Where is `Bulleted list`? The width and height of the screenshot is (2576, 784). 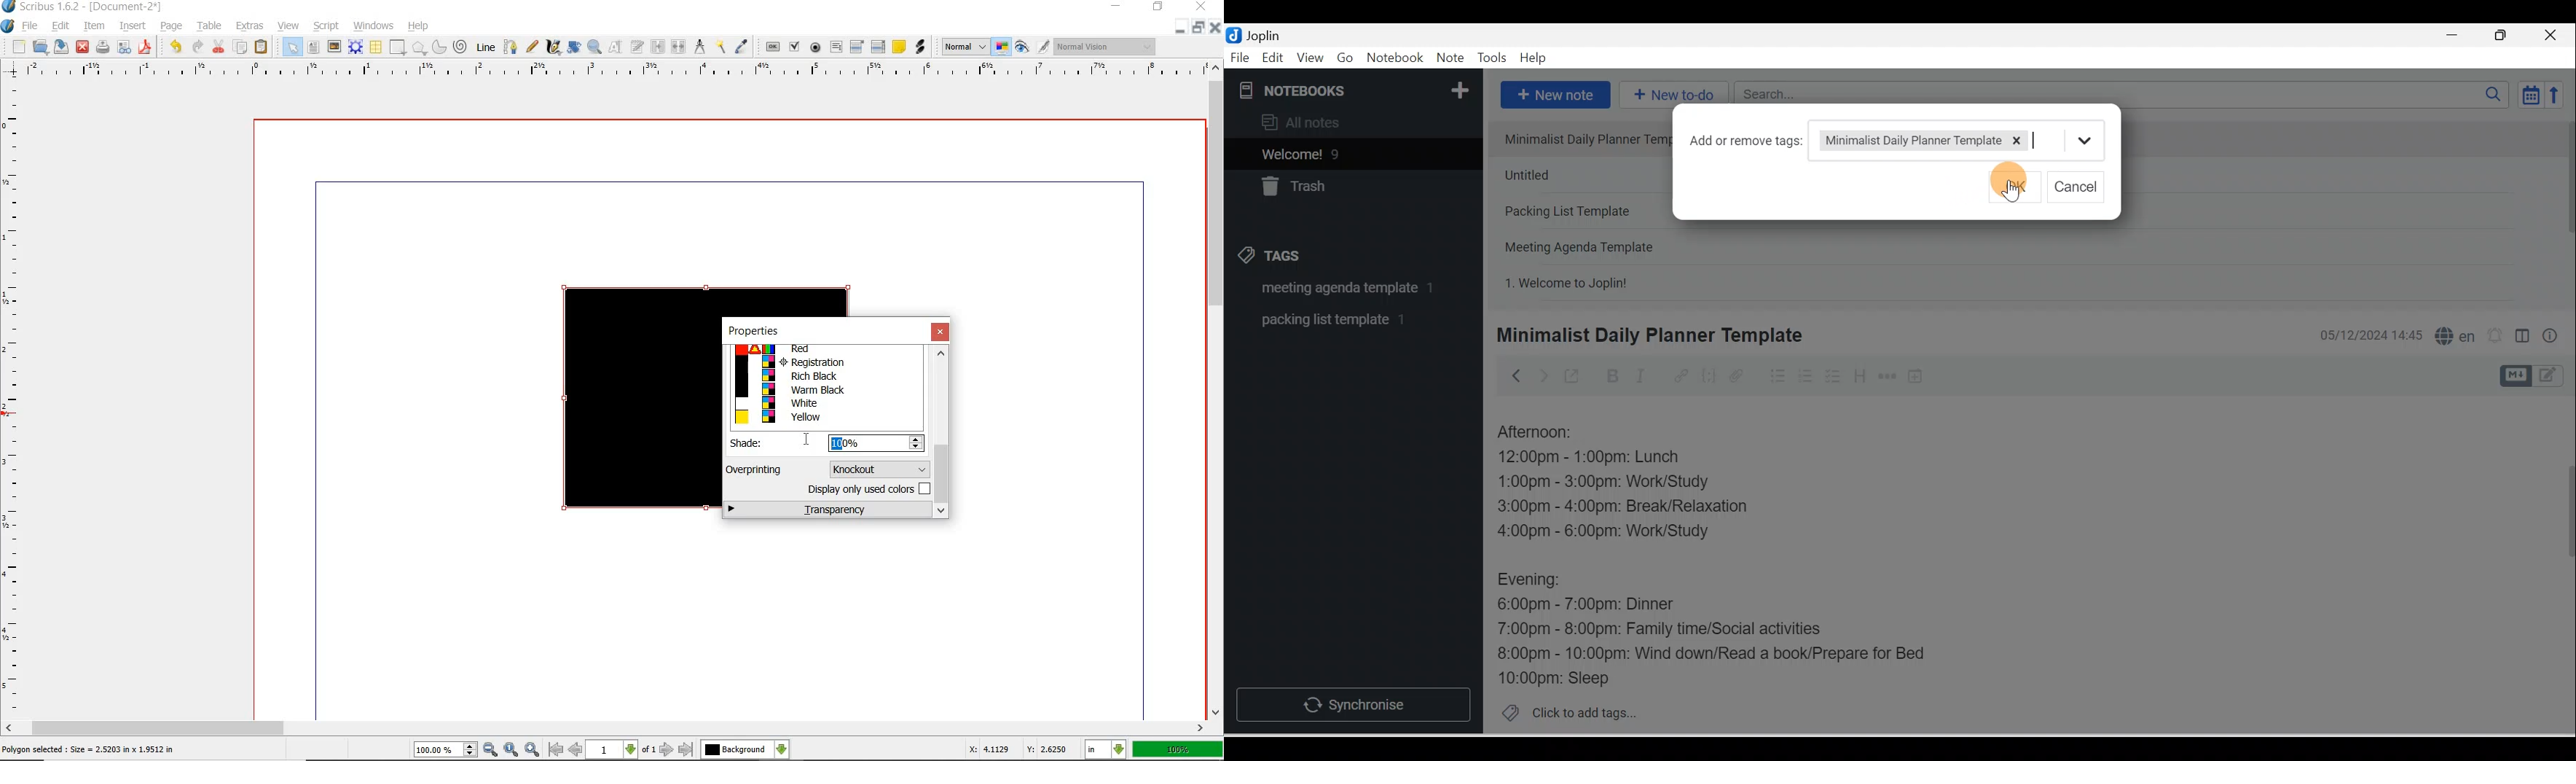 Bulleted list is located at coordinates (1775, 376).